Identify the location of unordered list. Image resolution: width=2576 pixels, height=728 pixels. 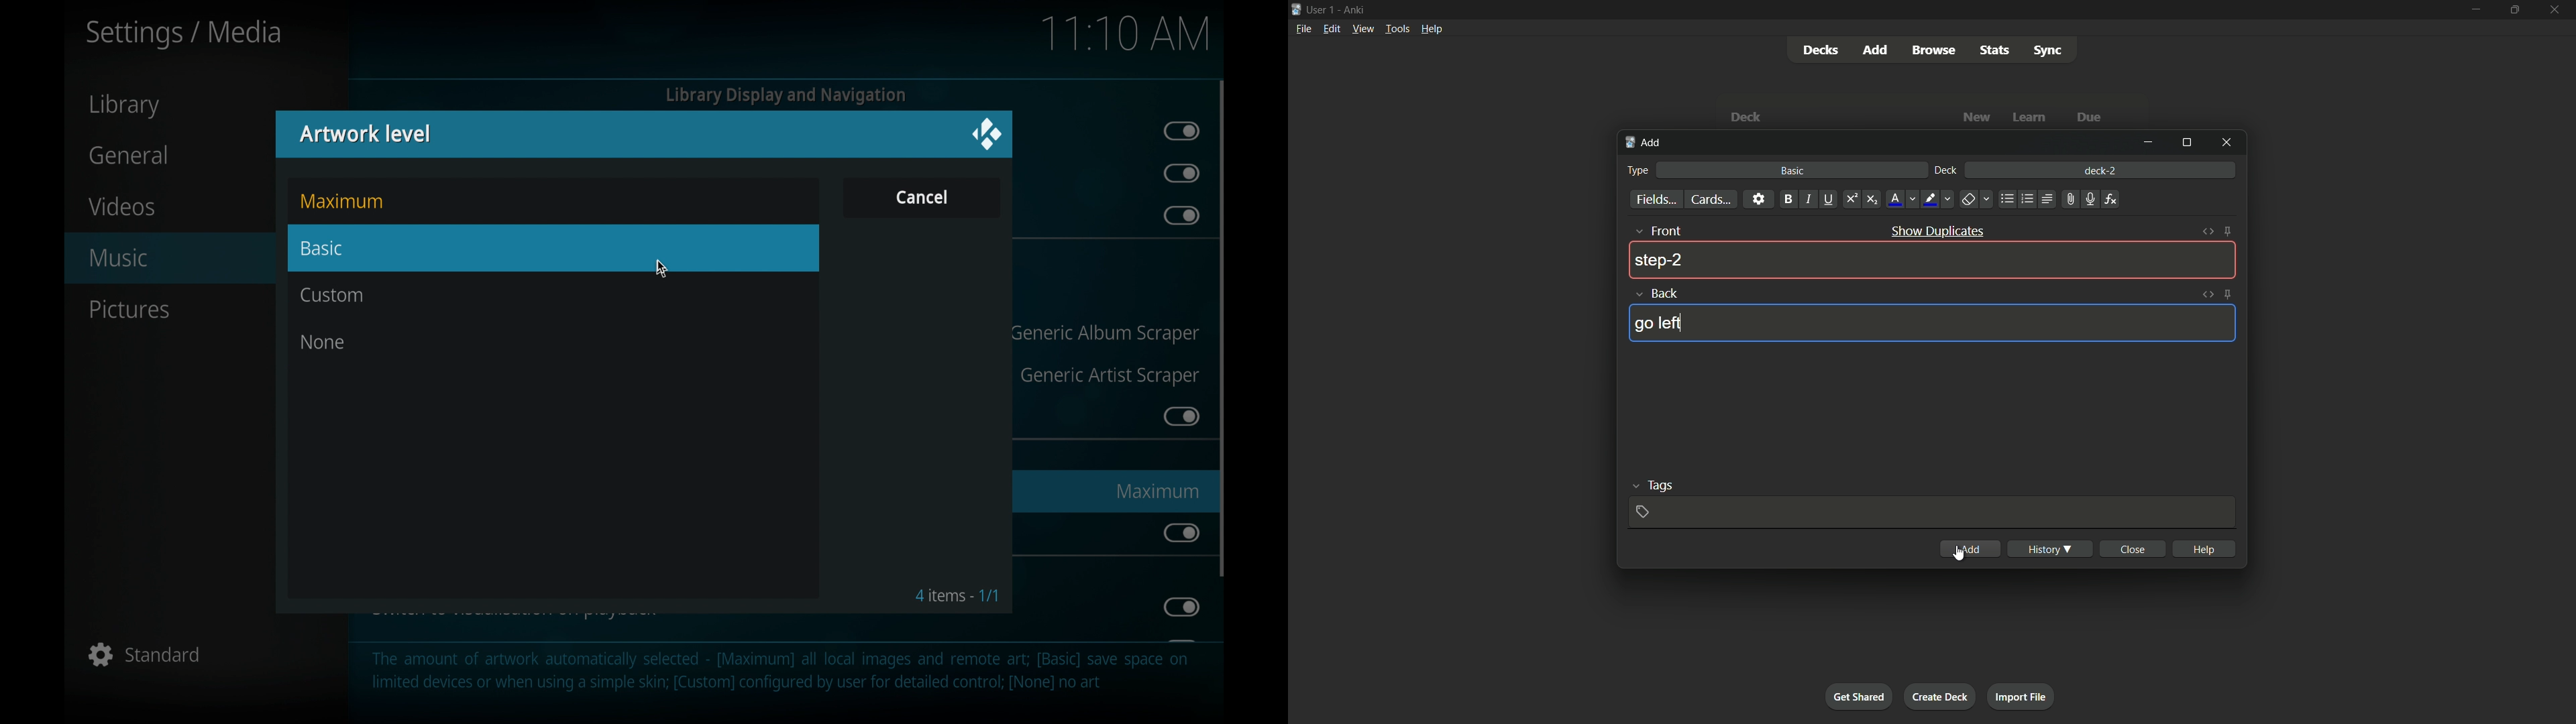
(2006, 198).